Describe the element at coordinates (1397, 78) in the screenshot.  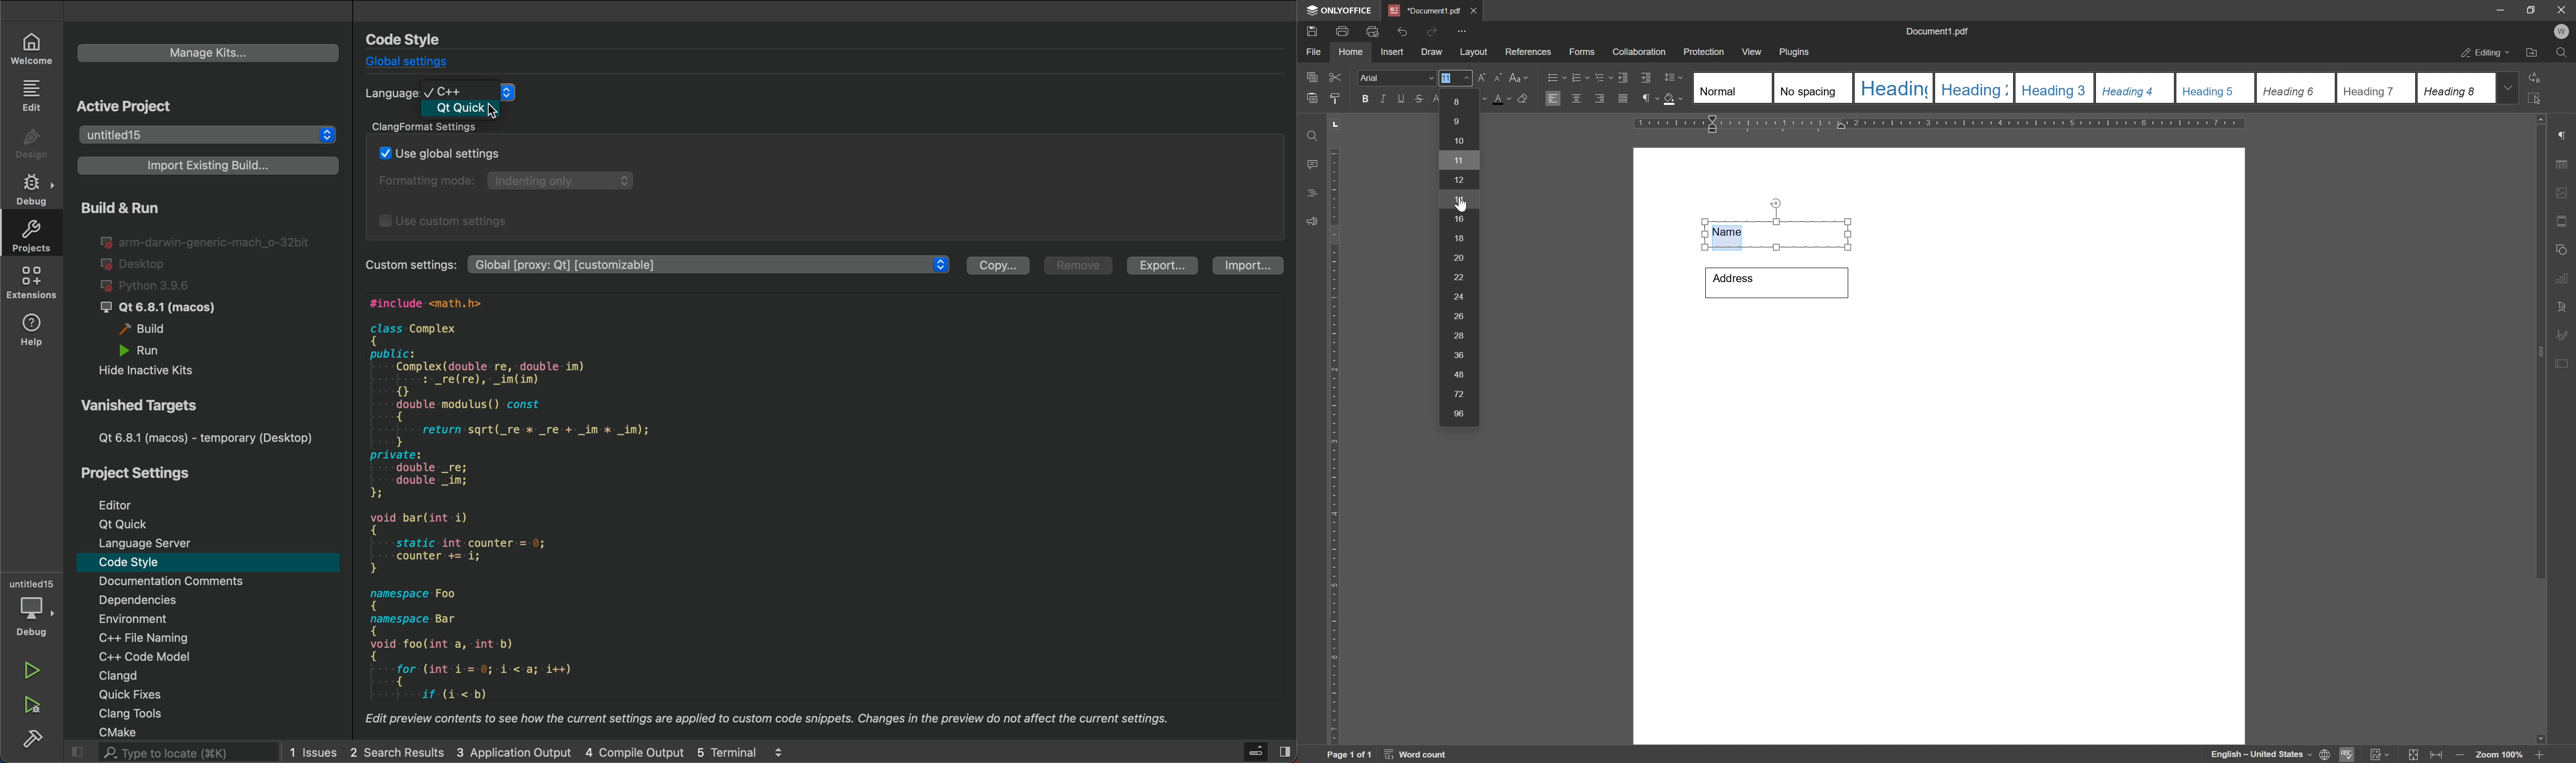
I see `font` at that location.